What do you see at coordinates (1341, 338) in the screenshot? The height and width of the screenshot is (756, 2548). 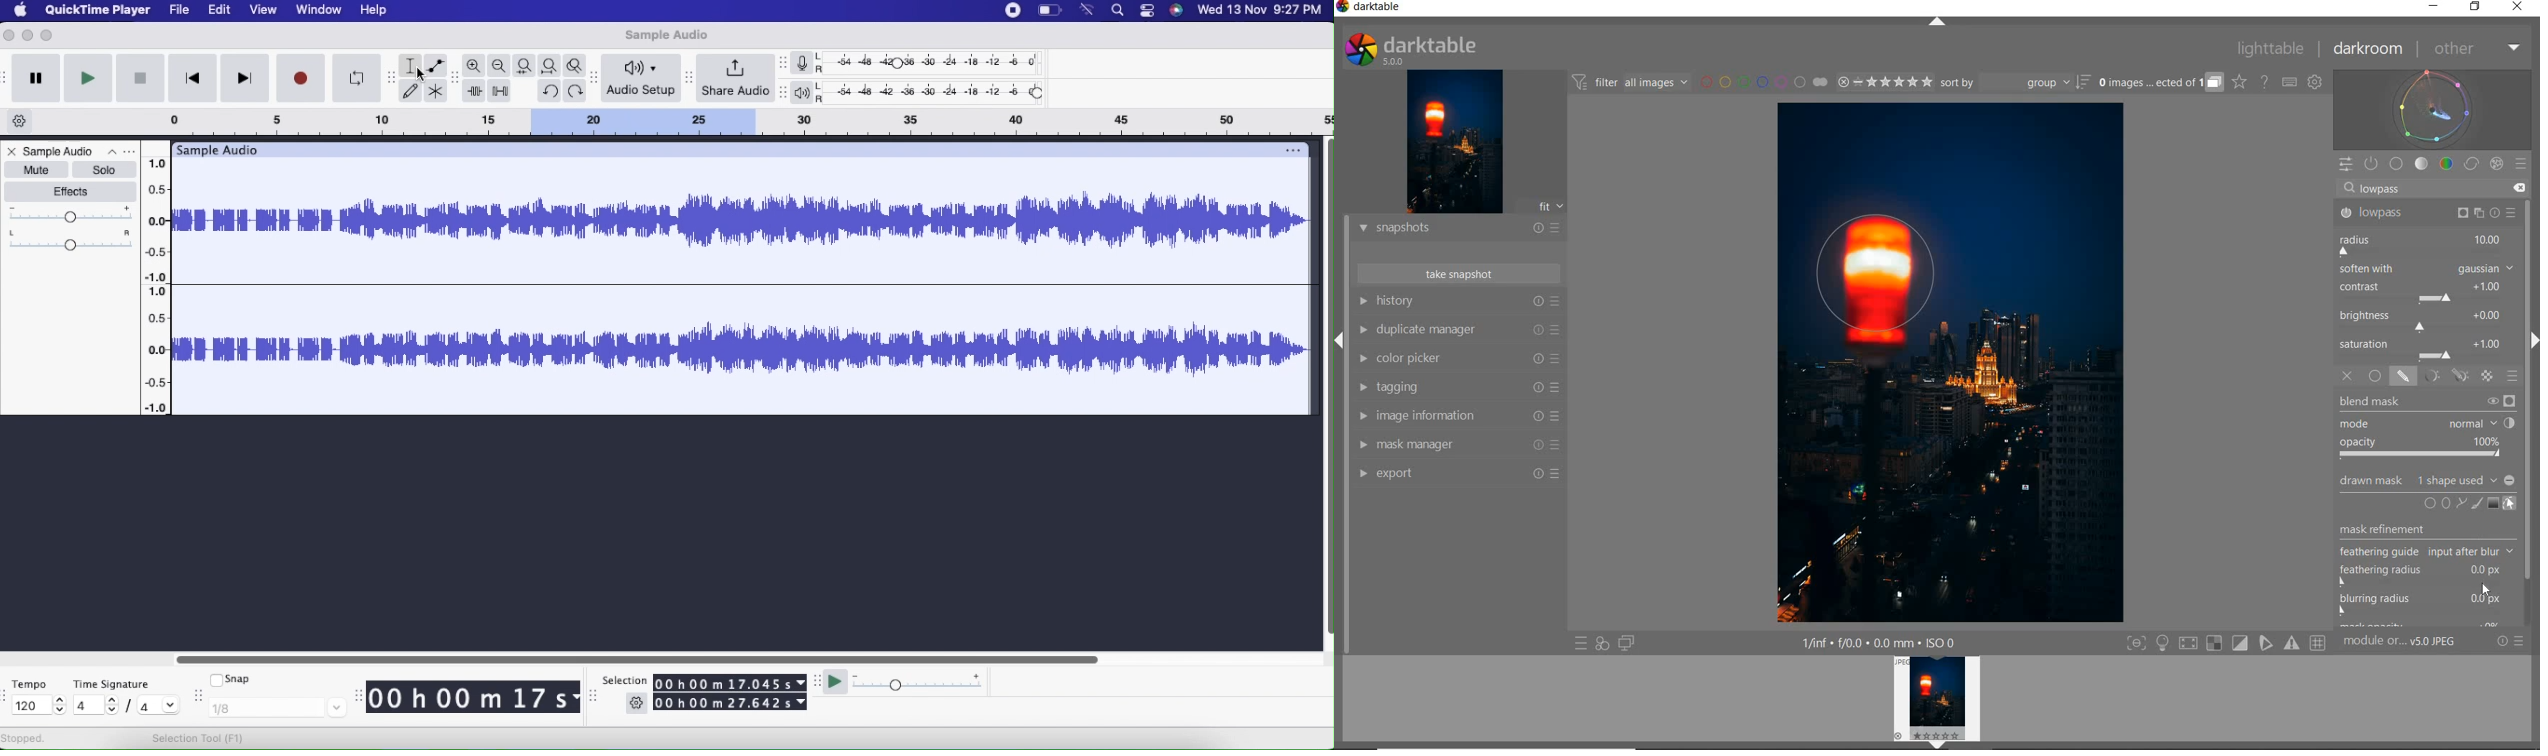 I see `EXPAND/COLLAPSE` at bounding box center [1341, 338].